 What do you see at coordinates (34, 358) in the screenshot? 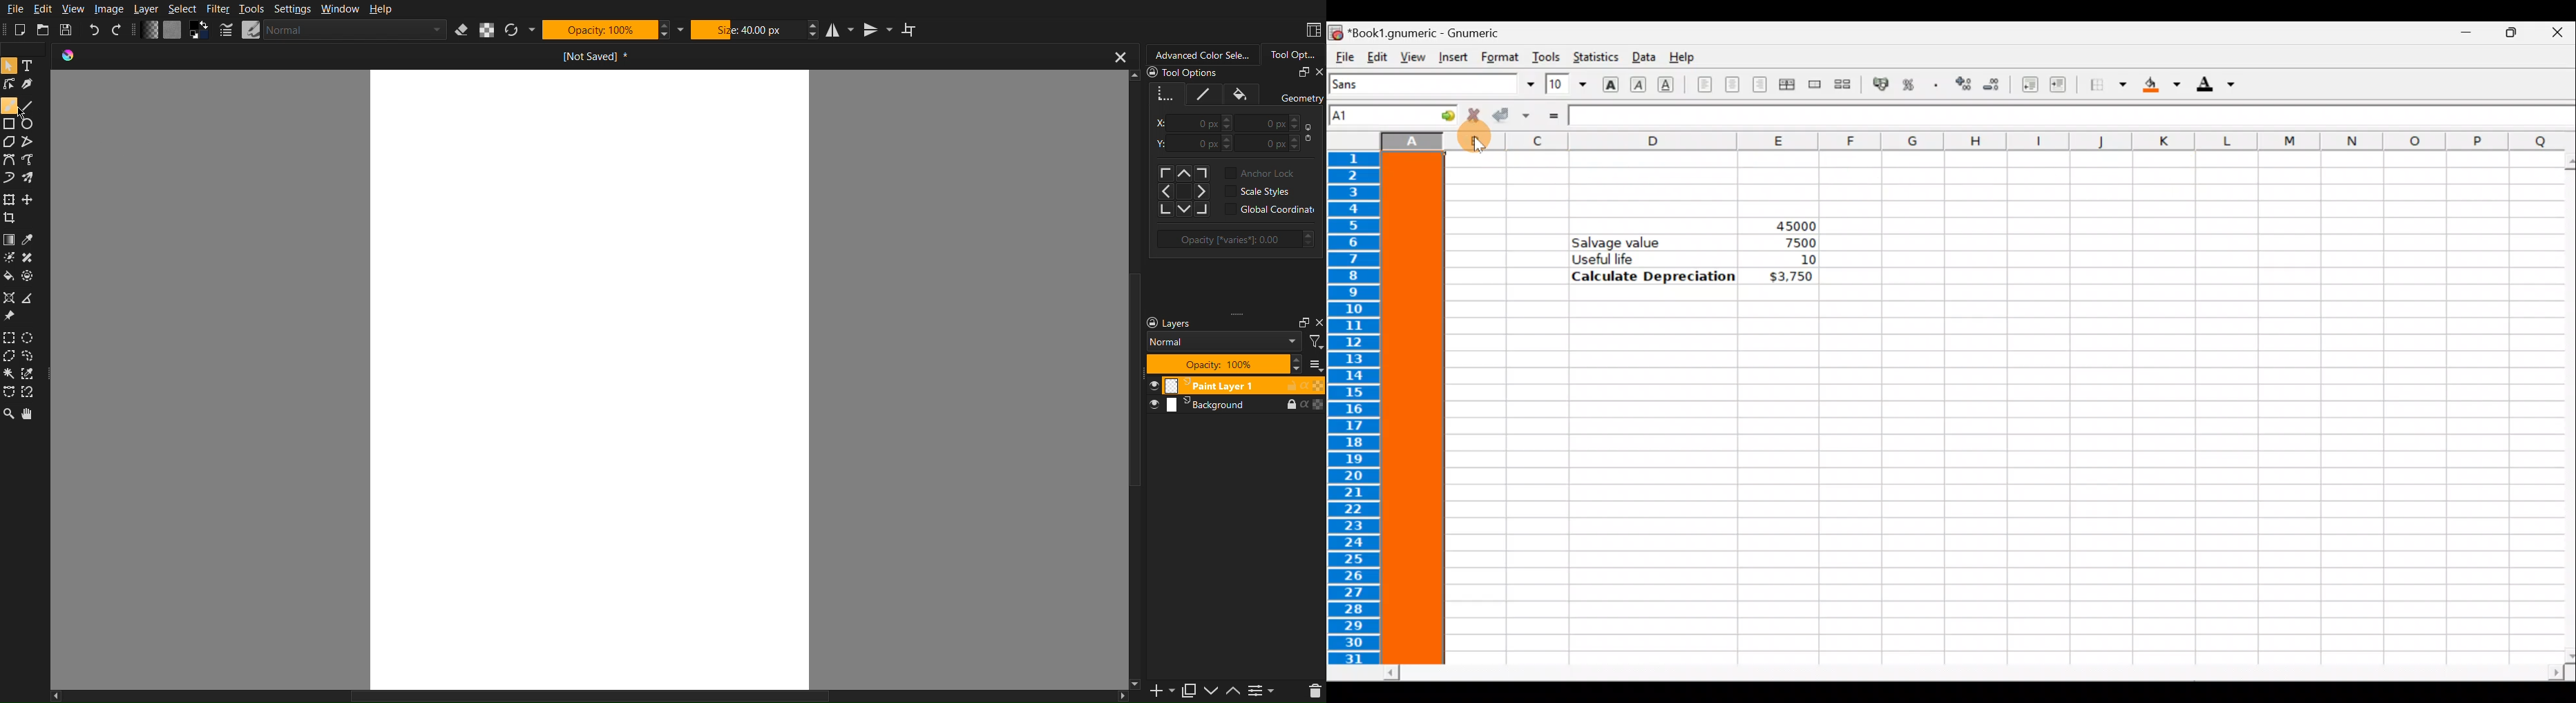
I see `Custom Shape Marquee Tool` at bounding box center [34, 358].